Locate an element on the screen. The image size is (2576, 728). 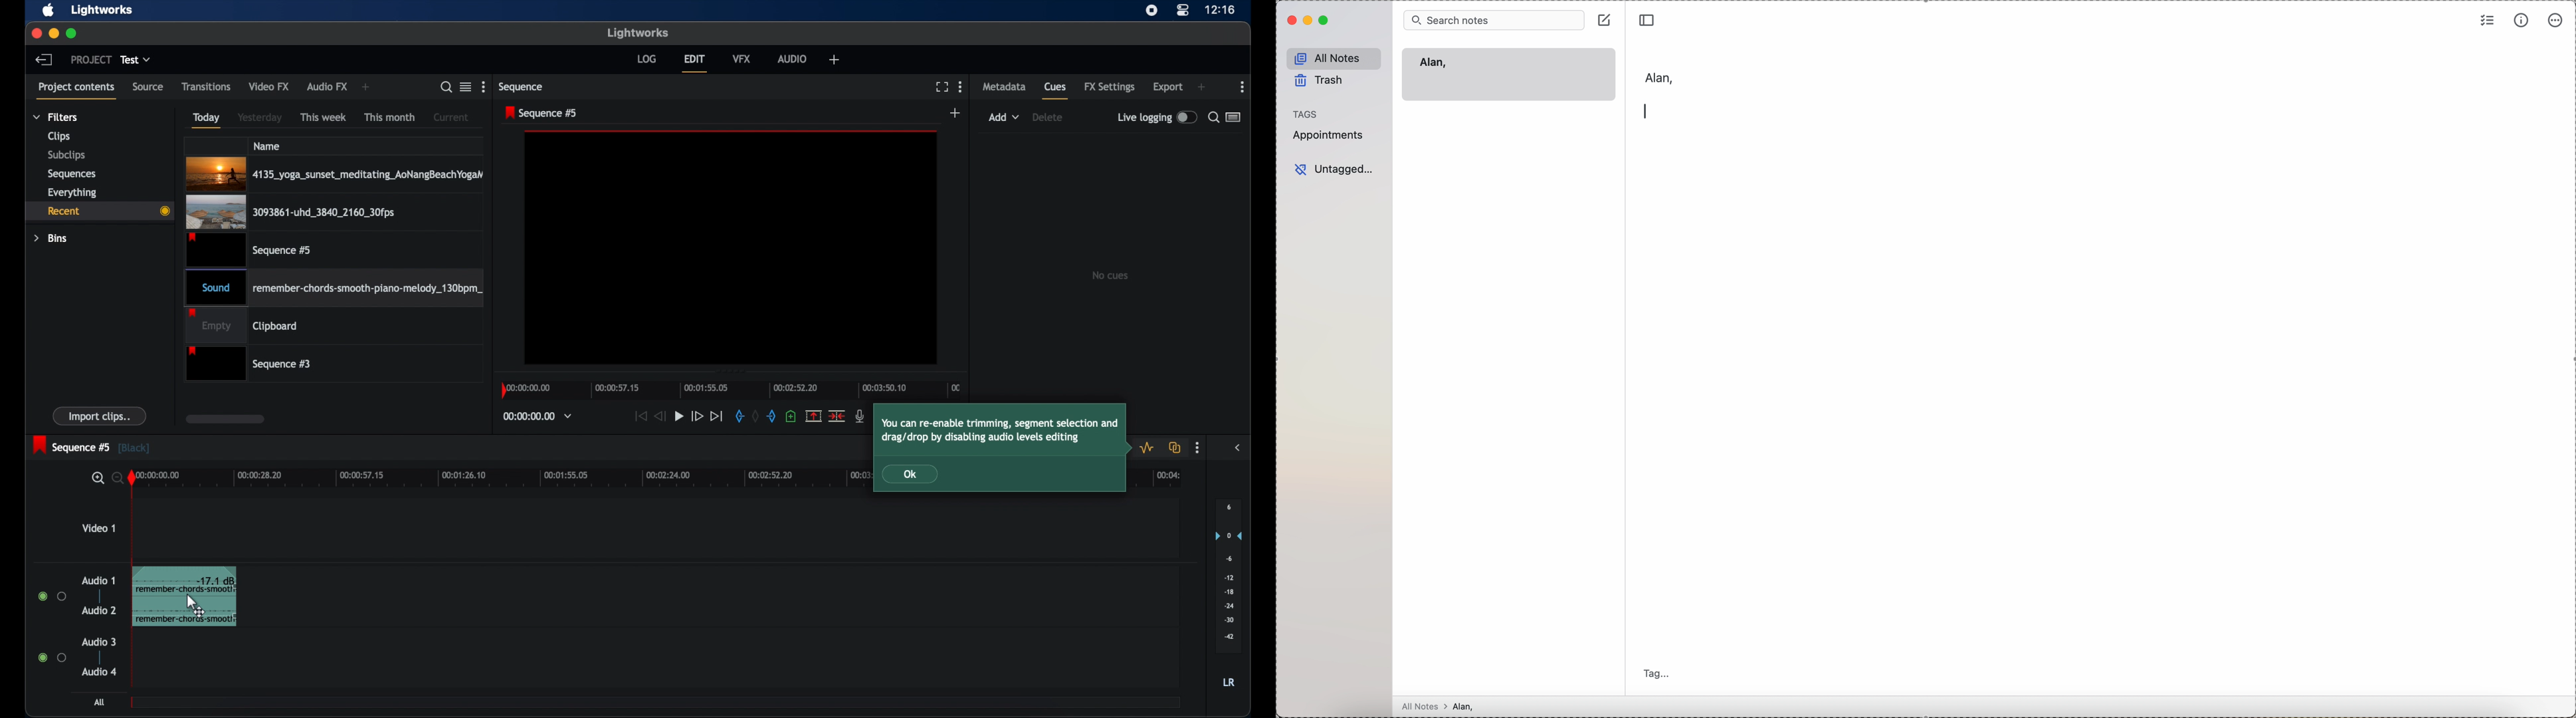
in mark is located at coordinates (738, 417).